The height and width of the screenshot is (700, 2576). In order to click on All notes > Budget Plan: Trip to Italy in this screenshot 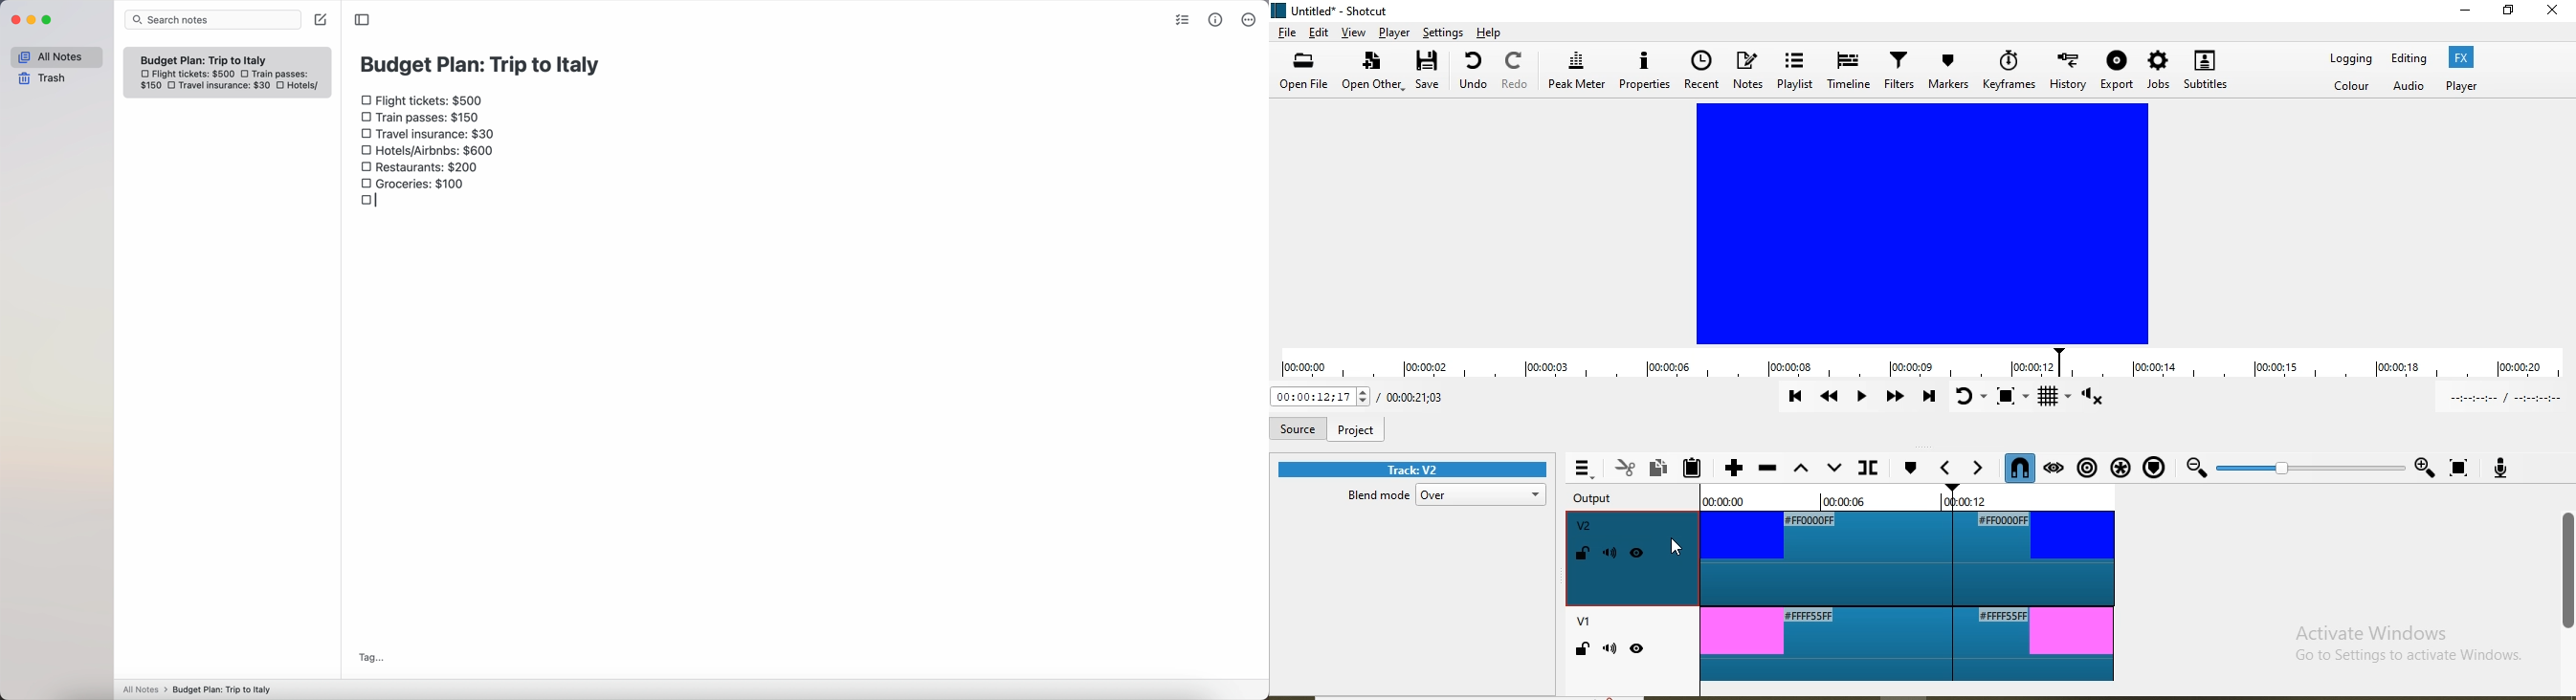, I will do `click(202, 689)`.